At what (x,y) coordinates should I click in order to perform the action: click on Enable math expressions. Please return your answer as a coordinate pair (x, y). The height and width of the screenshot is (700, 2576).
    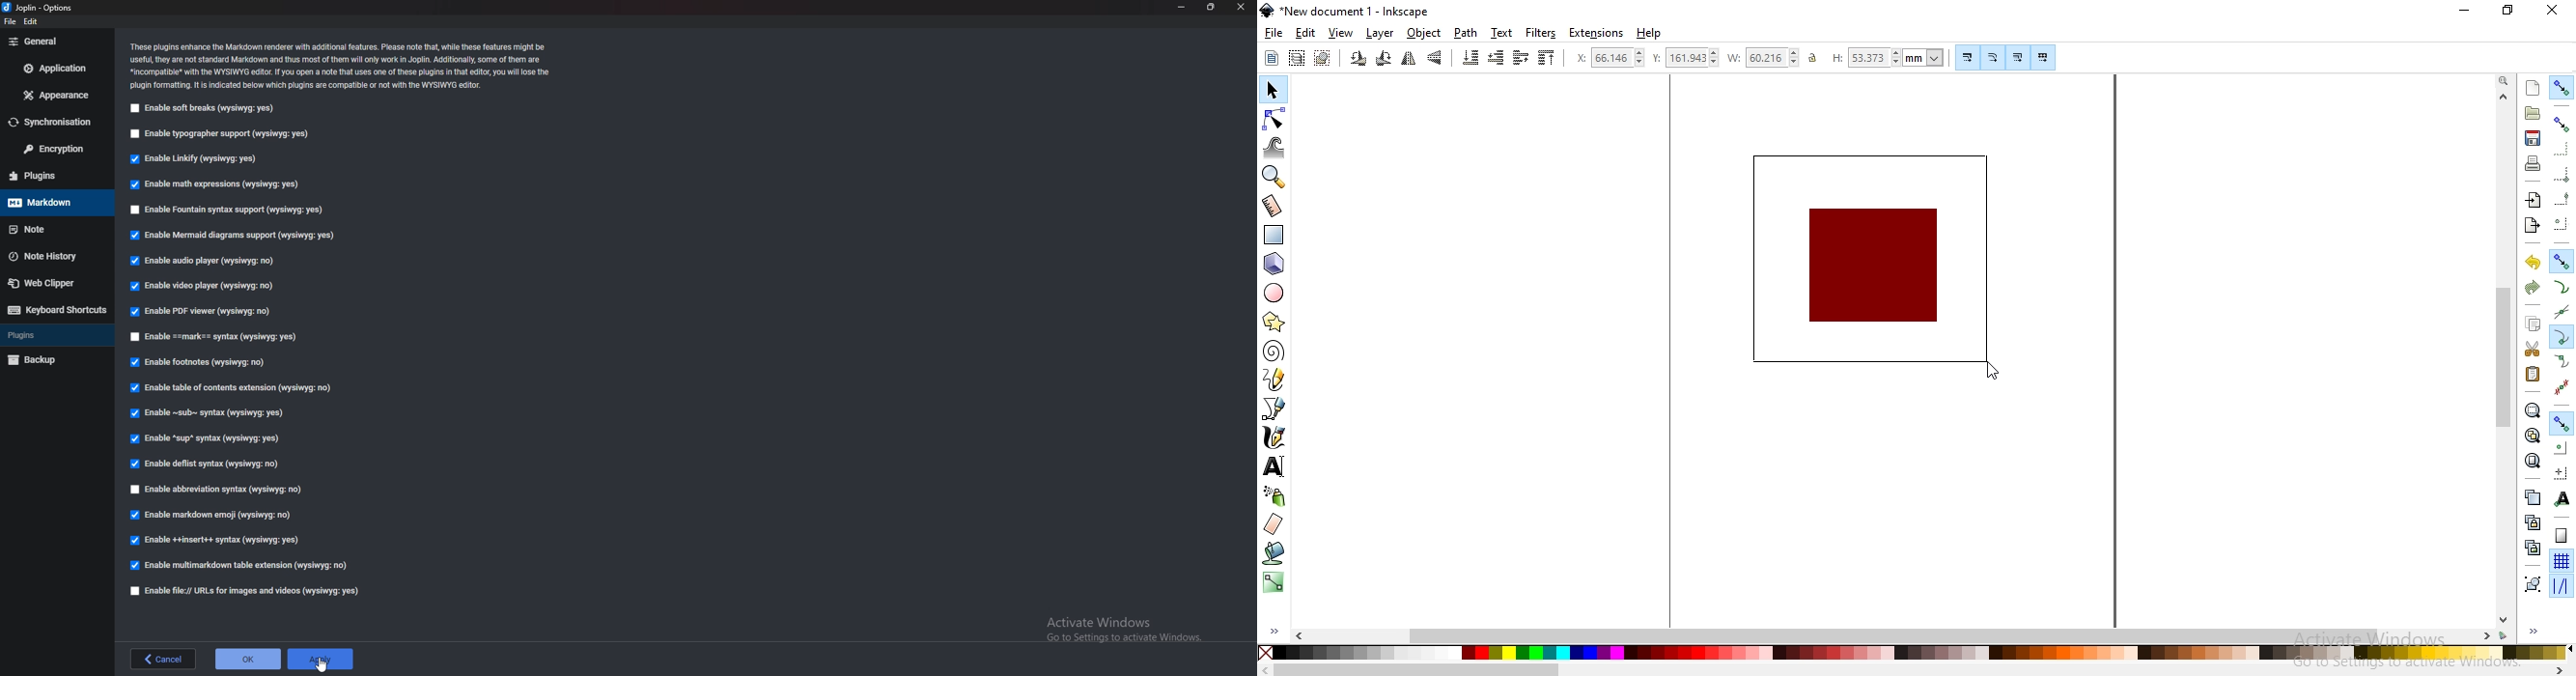
    Looking at the image, I should click on (223, 185).